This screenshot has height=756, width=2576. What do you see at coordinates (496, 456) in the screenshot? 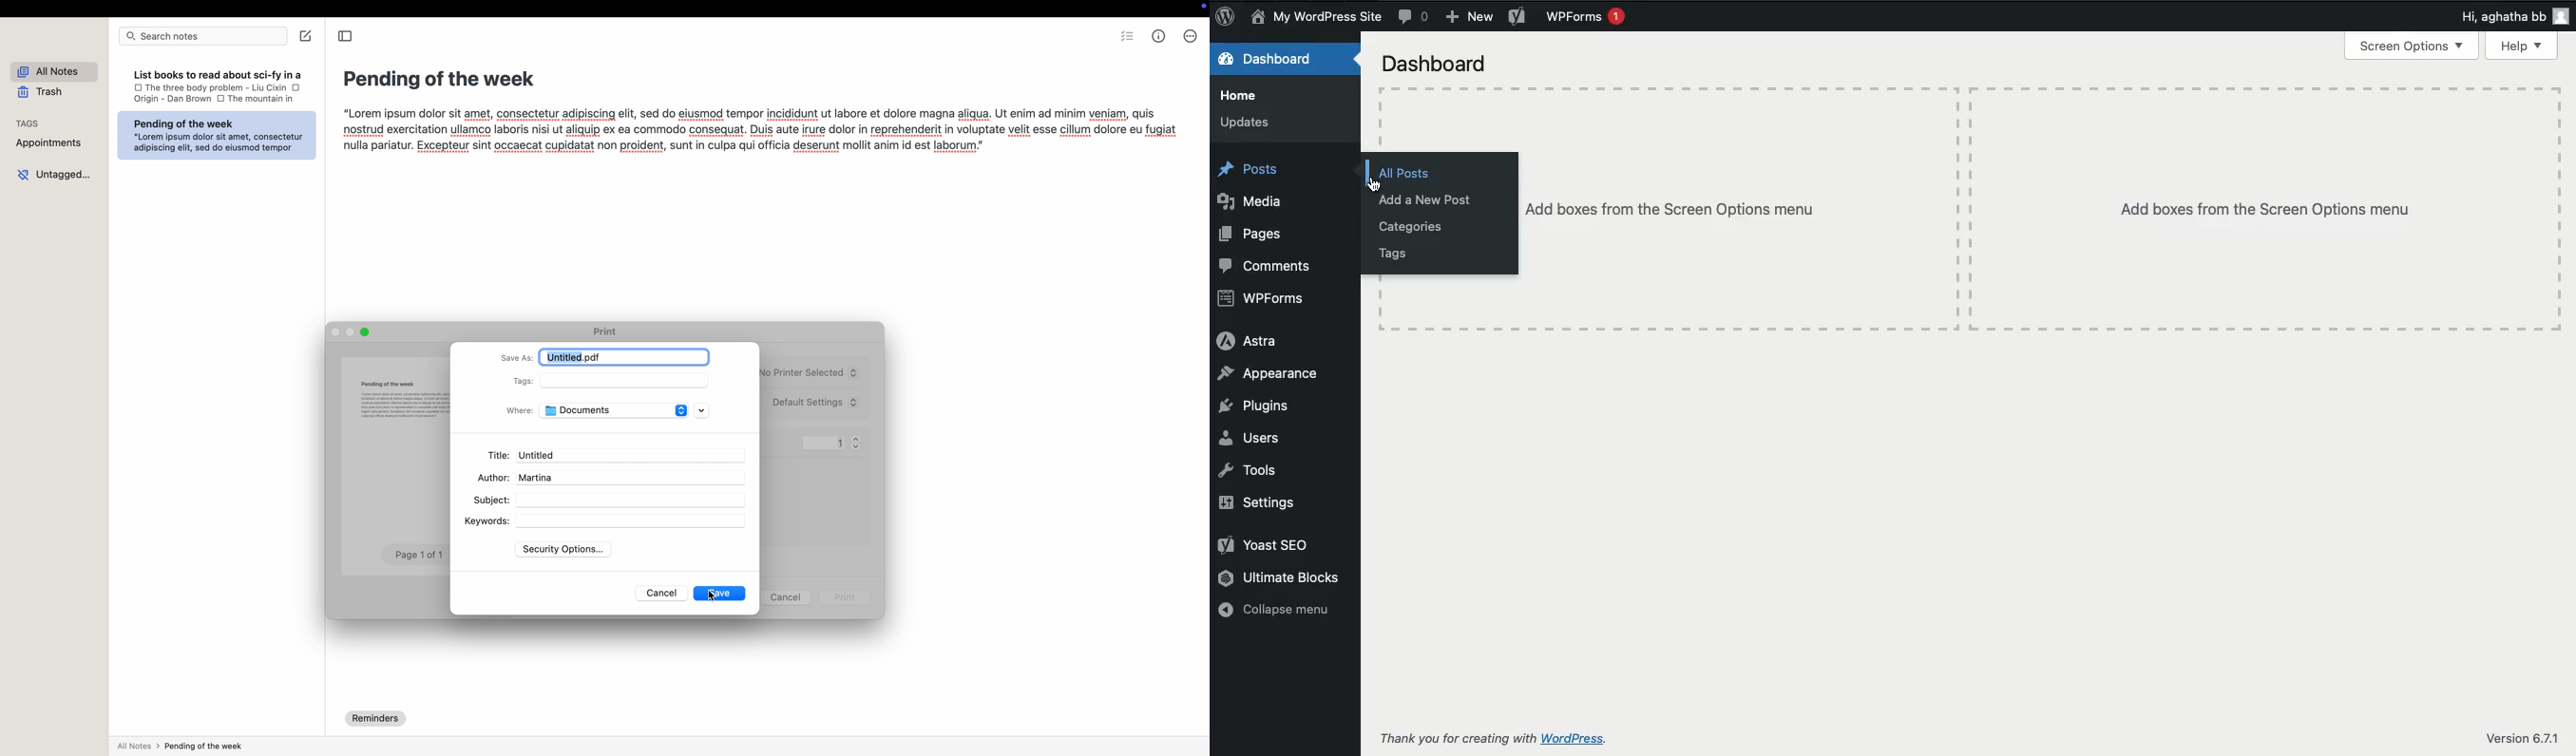
I see `title` at bounding box center [496, 456].